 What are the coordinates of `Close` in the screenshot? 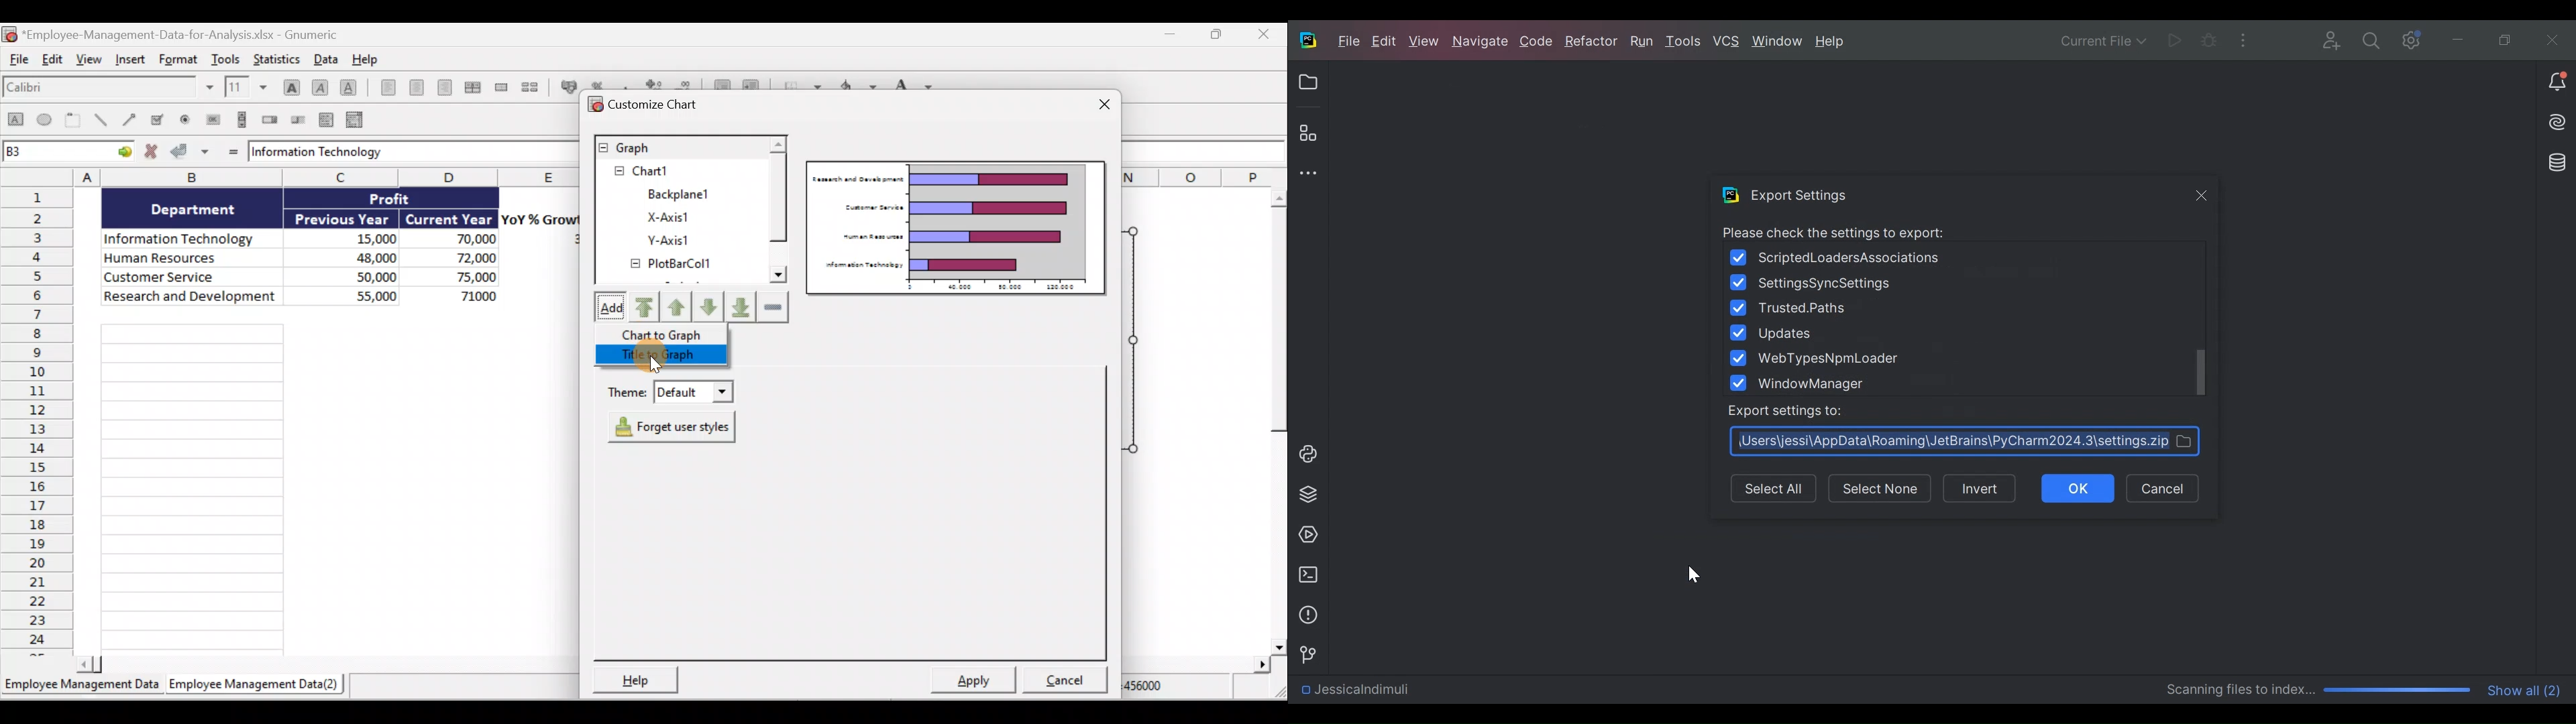 It's located at (2548, 38).